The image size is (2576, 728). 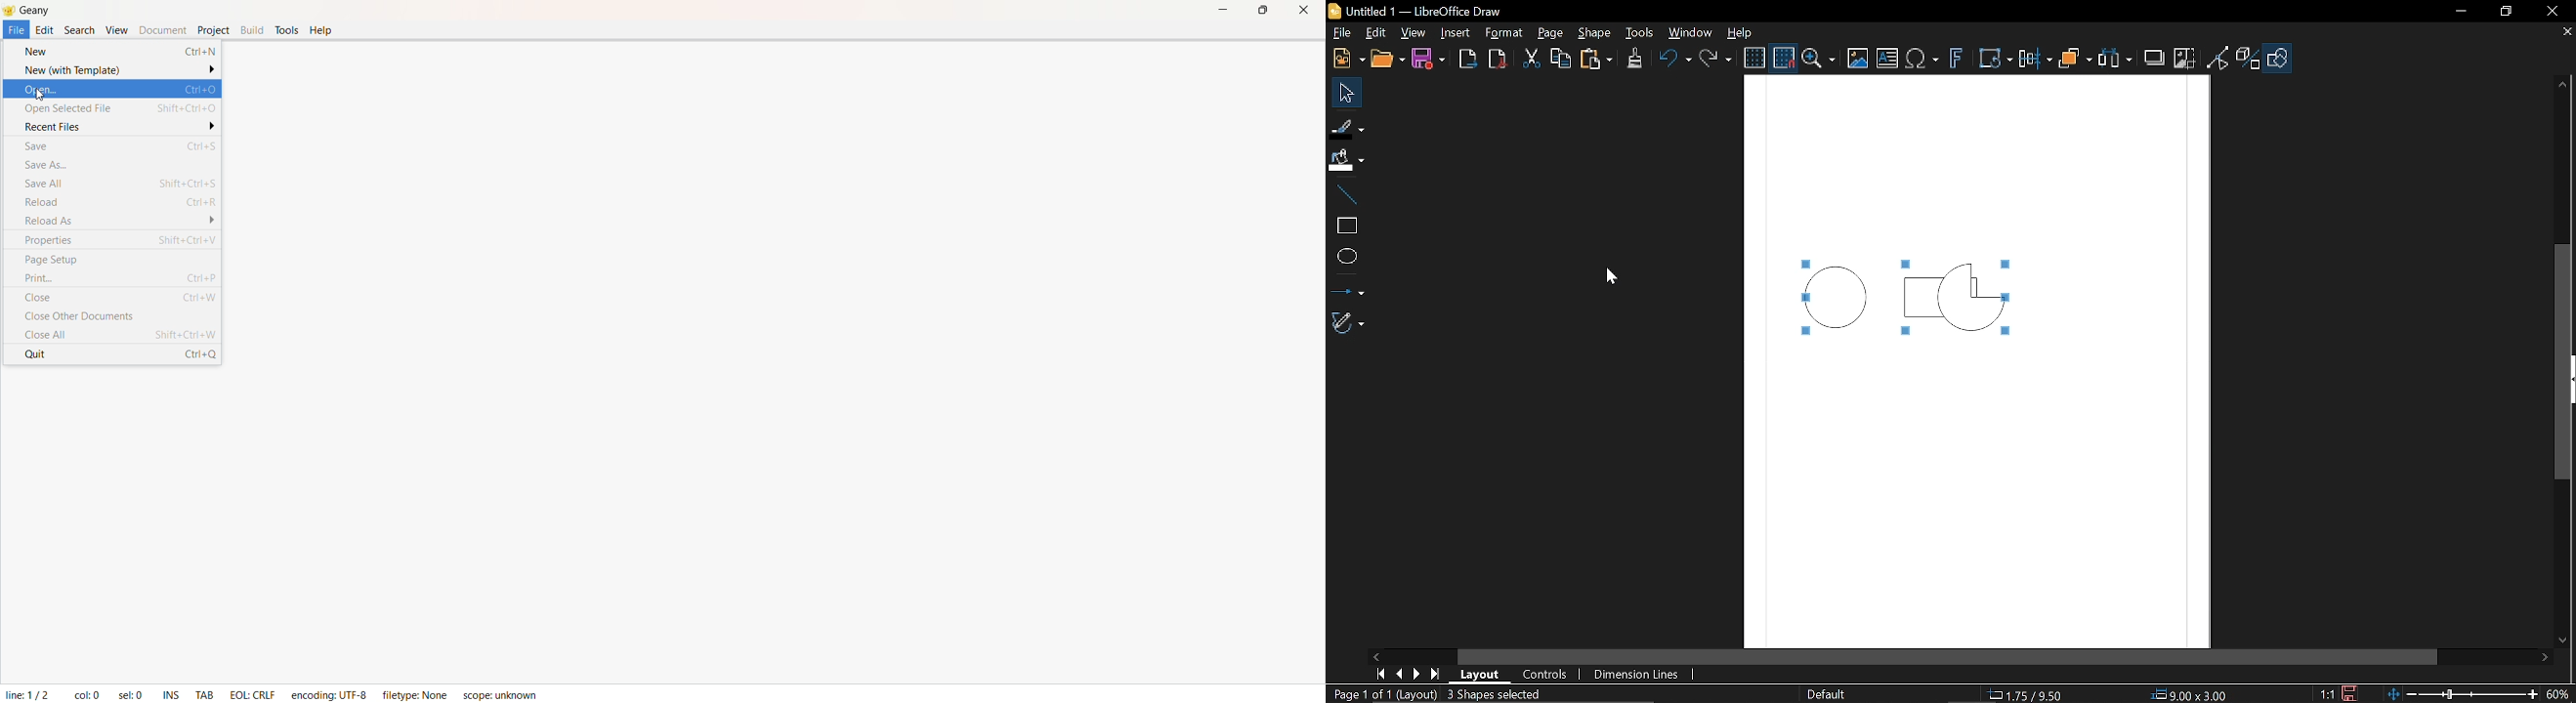 What do you see at coordinates (1546, 34) in the screenshot?
I see `Page` at bounding box center [1546, 34].